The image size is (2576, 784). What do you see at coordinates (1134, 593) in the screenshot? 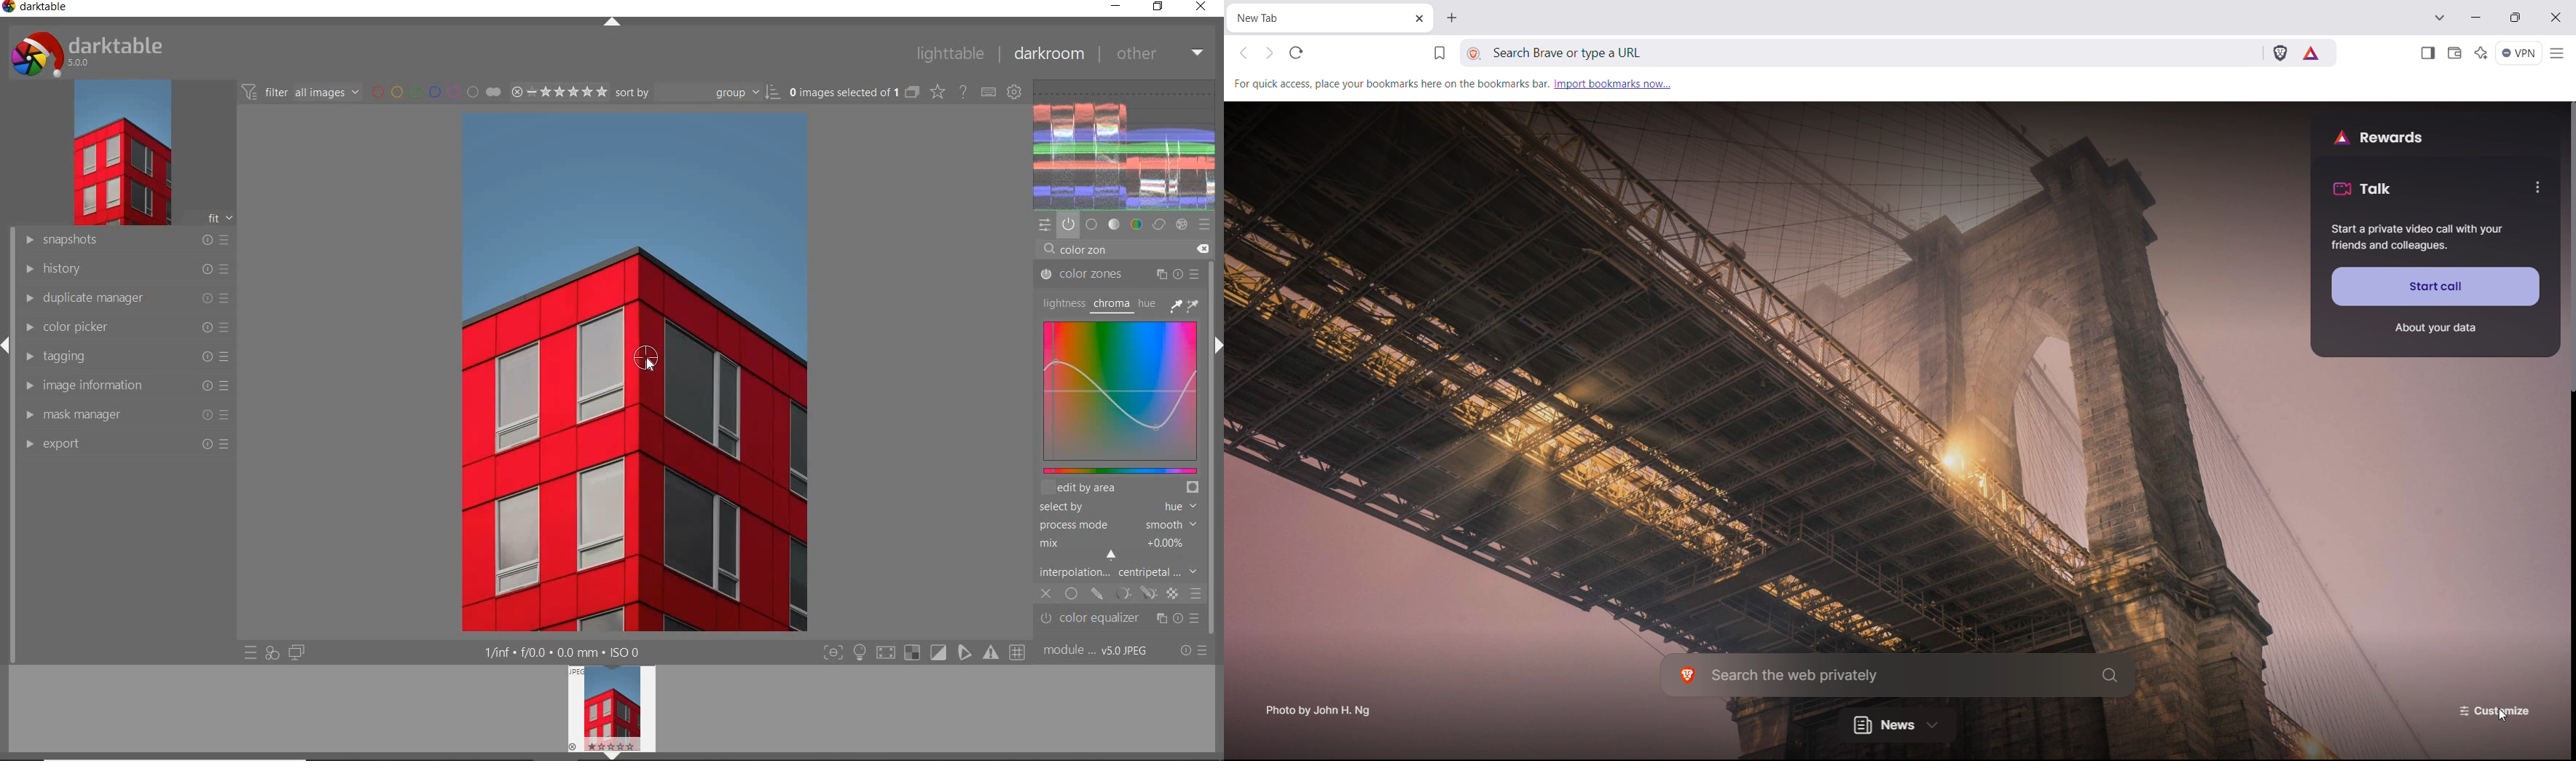
I see `MASK OPTIONS` at bounding box center [1134, 593].